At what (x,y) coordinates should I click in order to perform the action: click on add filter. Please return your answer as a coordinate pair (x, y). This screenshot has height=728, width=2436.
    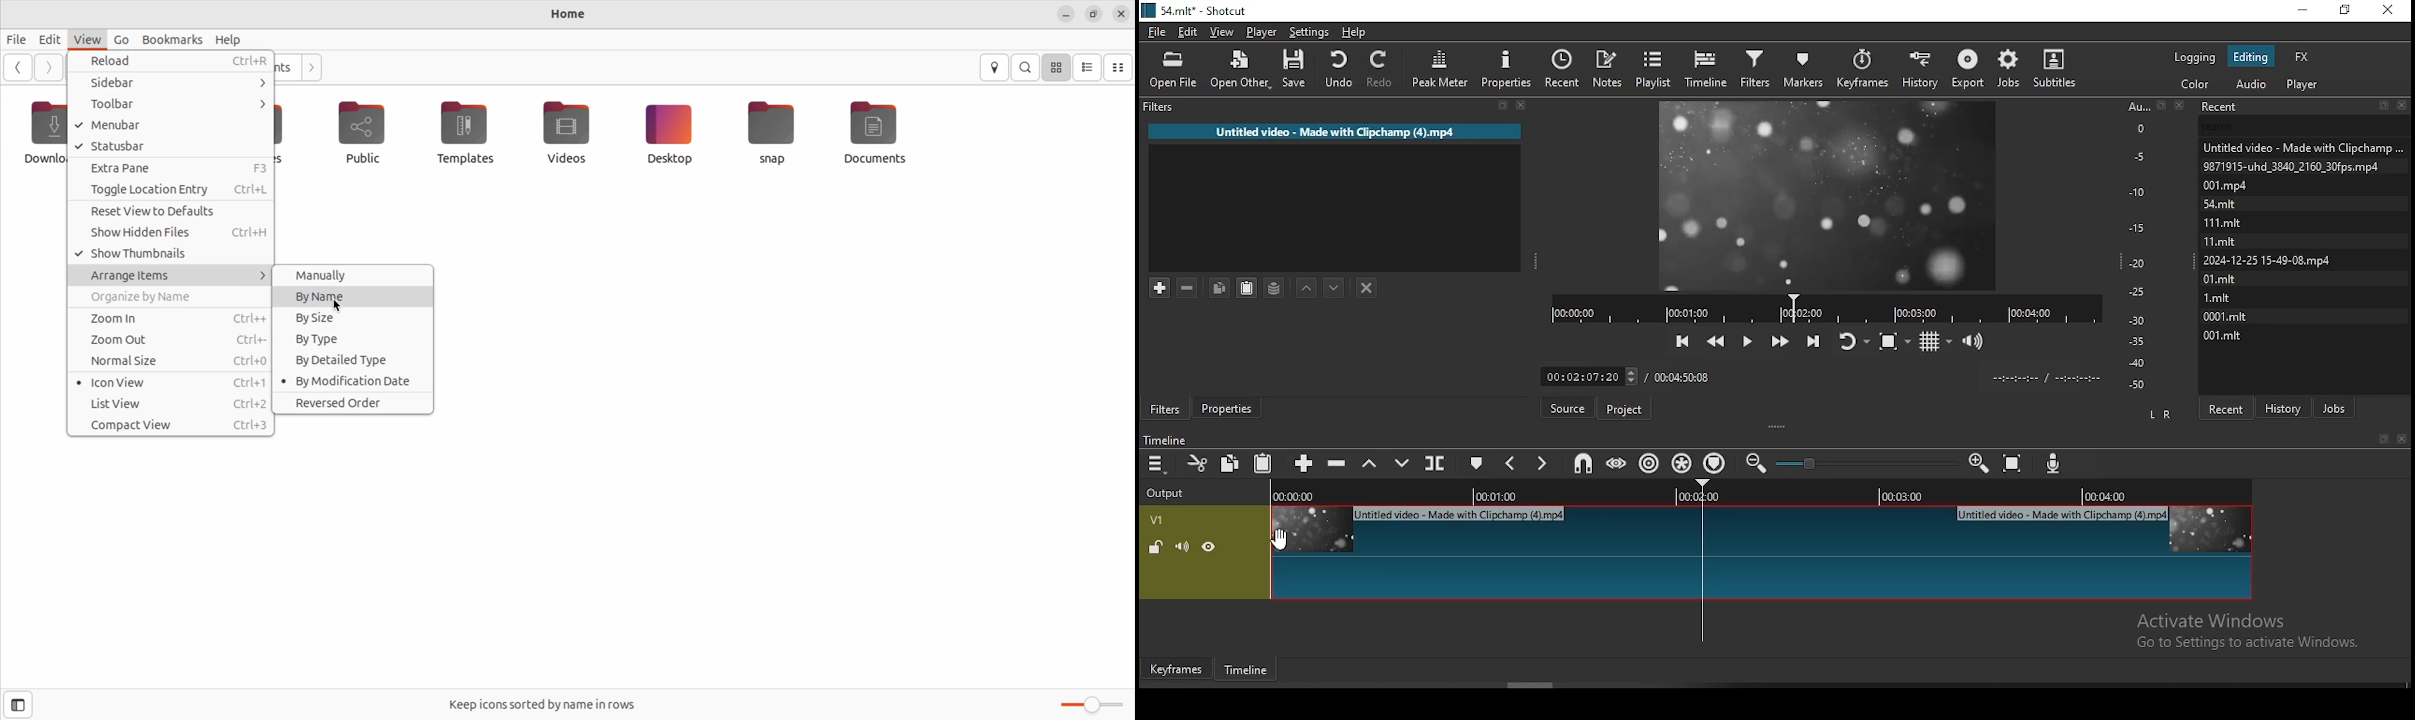
    Looking at the image, I should click on (1160, 285).